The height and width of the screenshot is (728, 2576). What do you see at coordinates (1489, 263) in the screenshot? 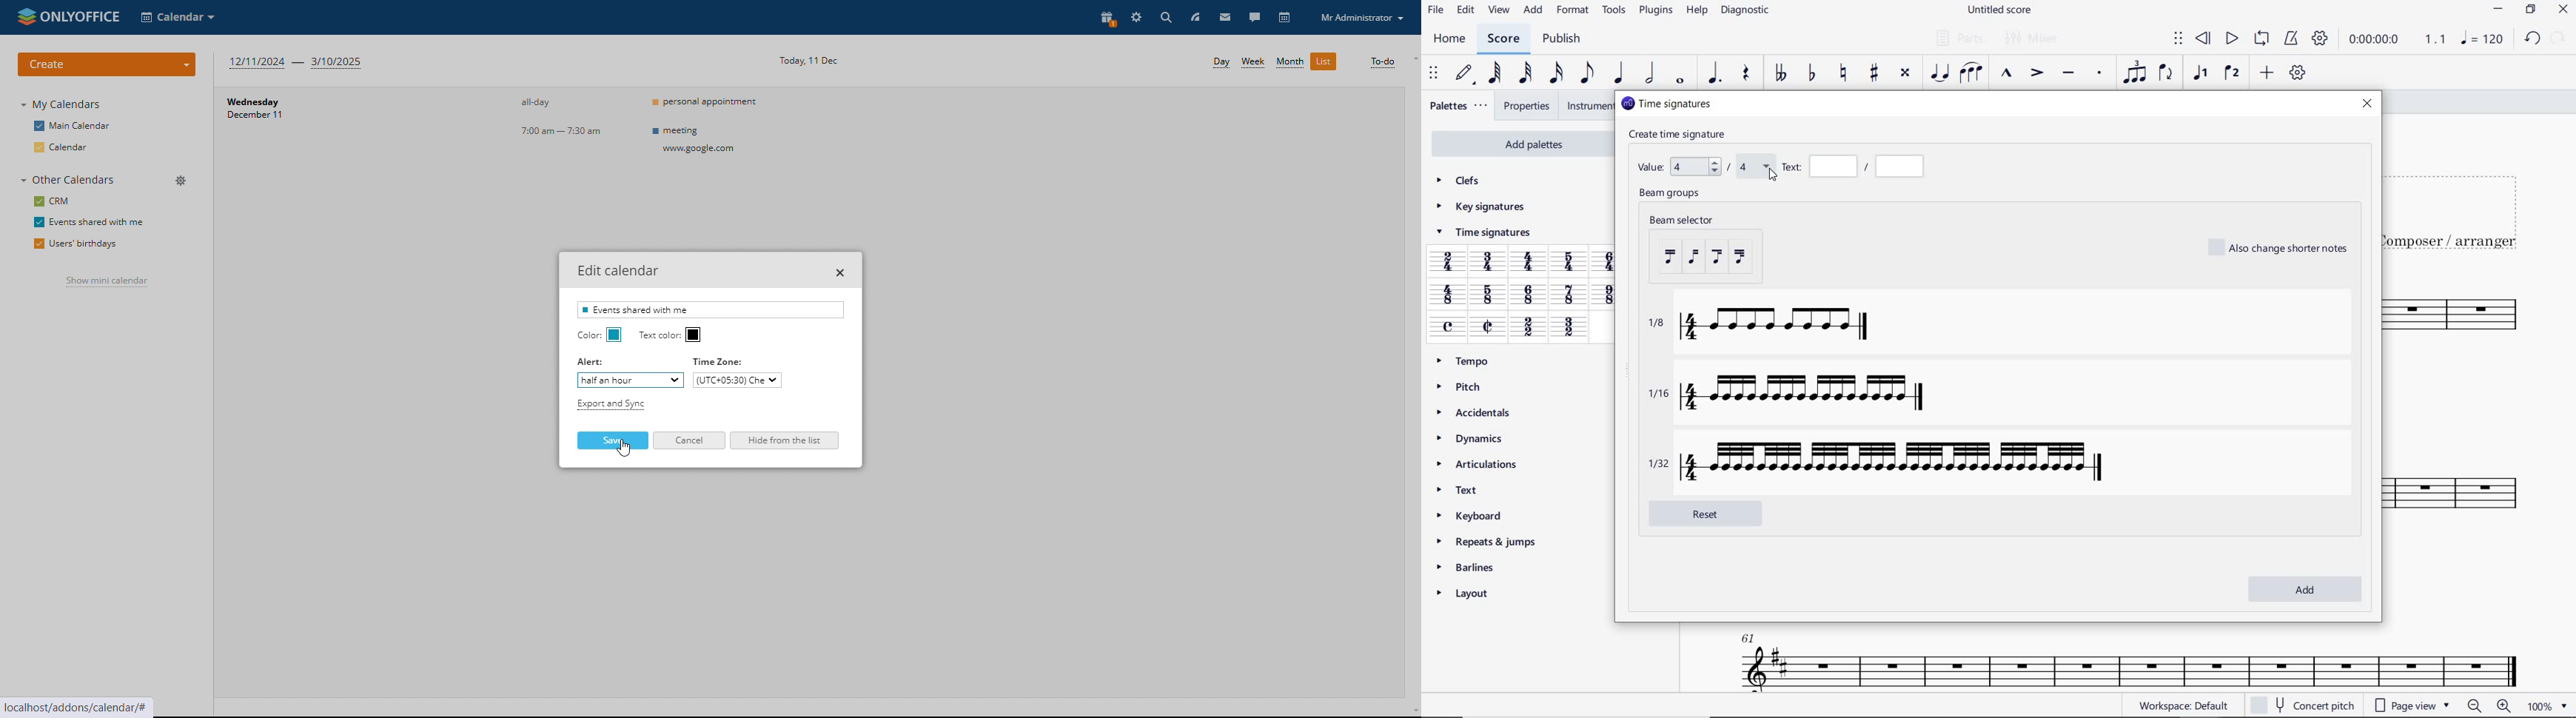
I see `3/4` at bounding box center [1489, 263].